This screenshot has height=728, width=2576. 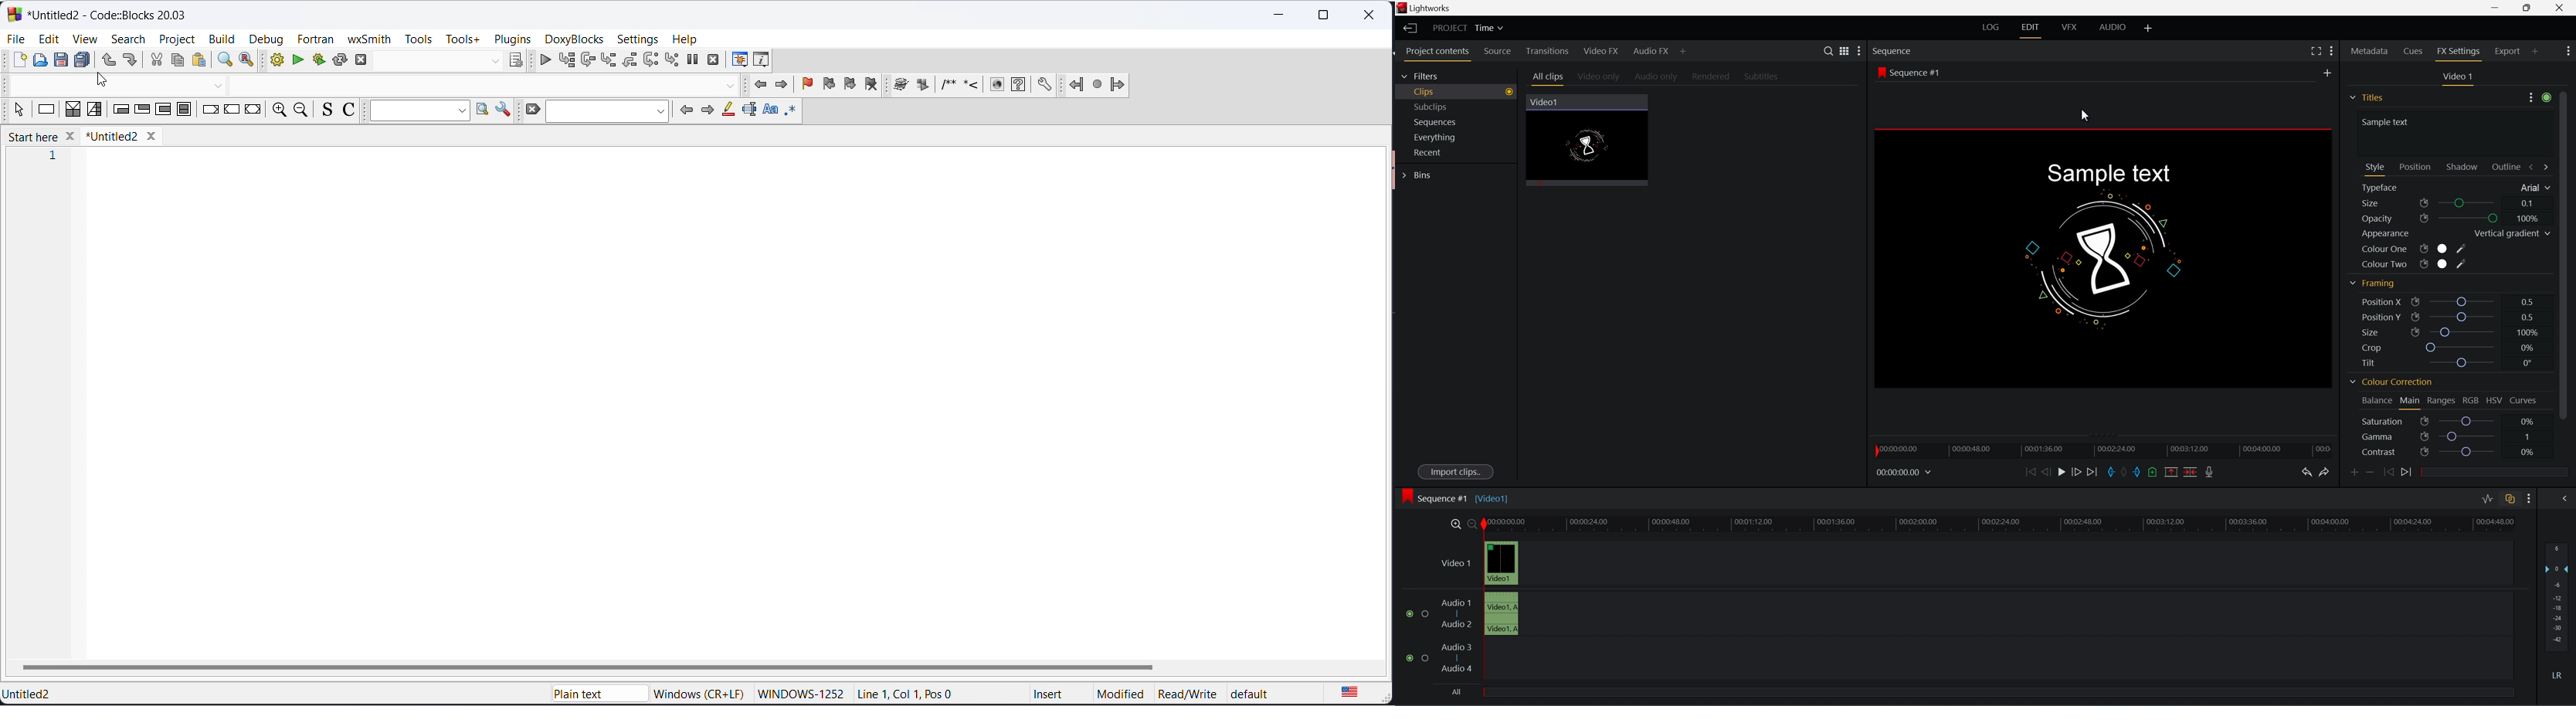 What do you see at coordinates (504, 113) in the screenshot?
I see `option window` at bounding box center [504, 113].